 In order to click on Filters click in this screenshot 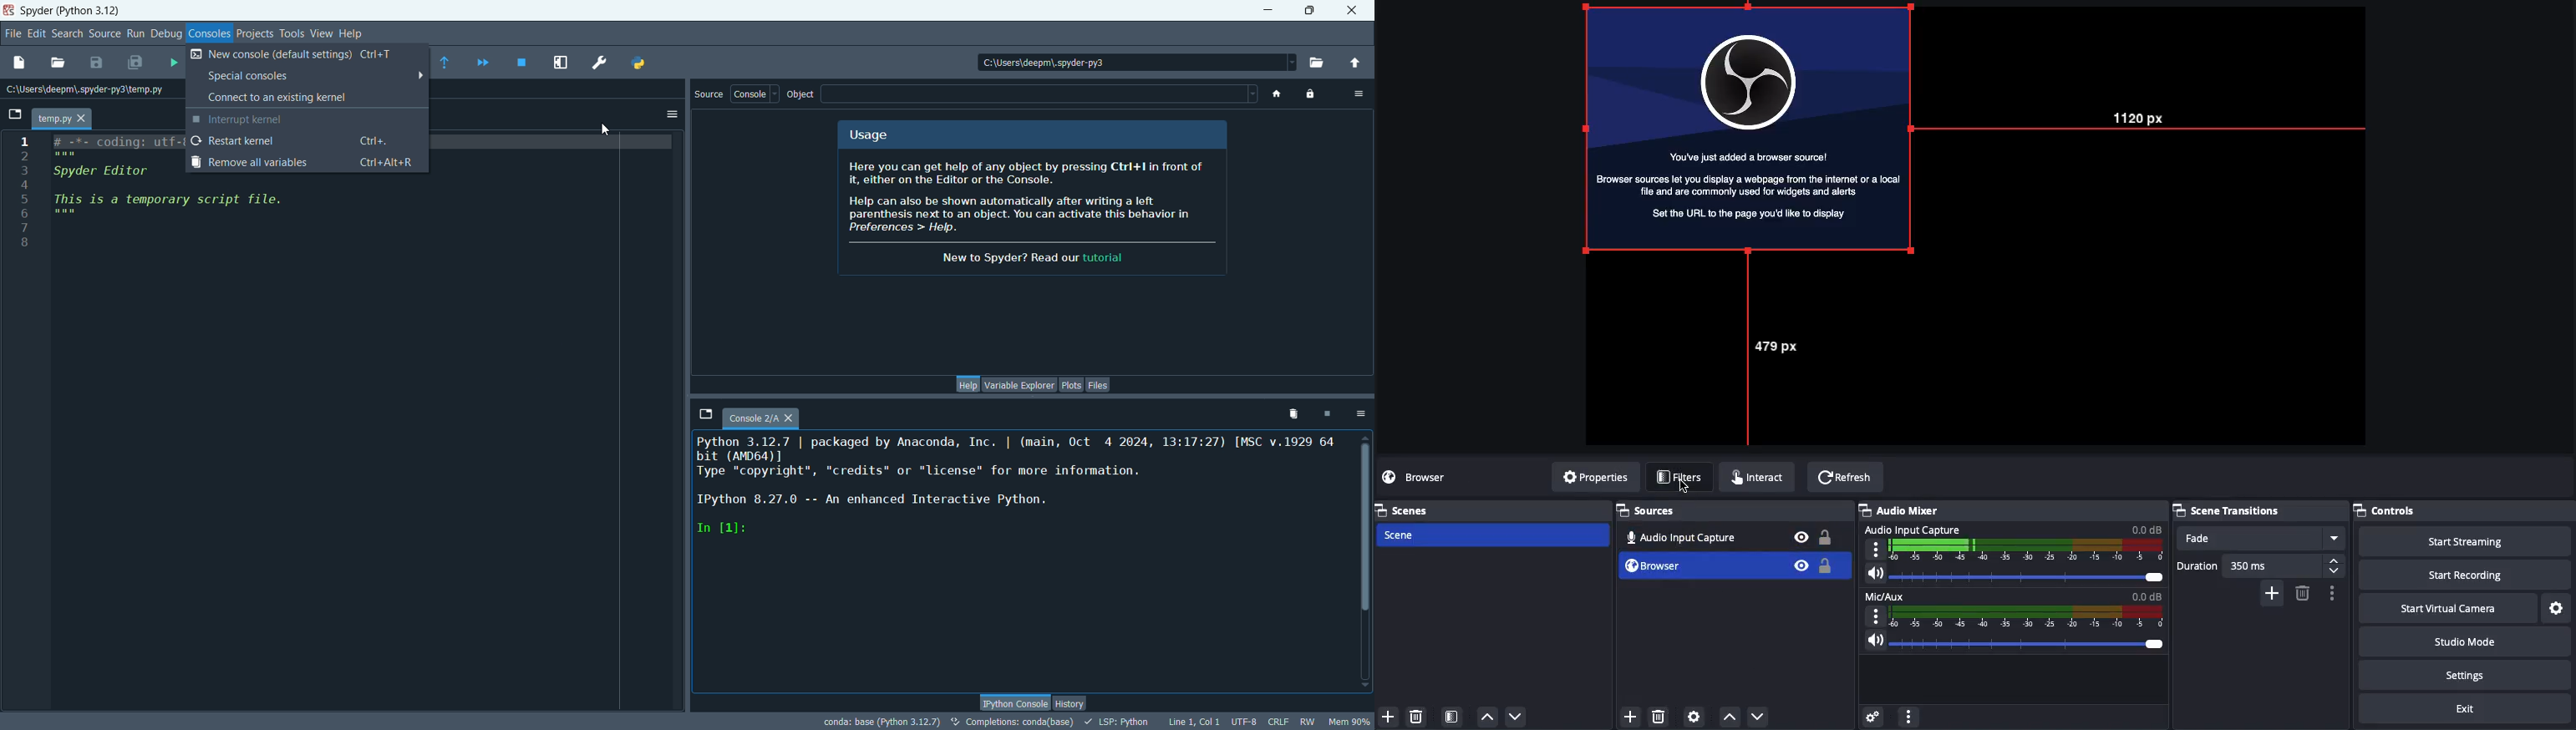, I will do `click(1682, 479)`.